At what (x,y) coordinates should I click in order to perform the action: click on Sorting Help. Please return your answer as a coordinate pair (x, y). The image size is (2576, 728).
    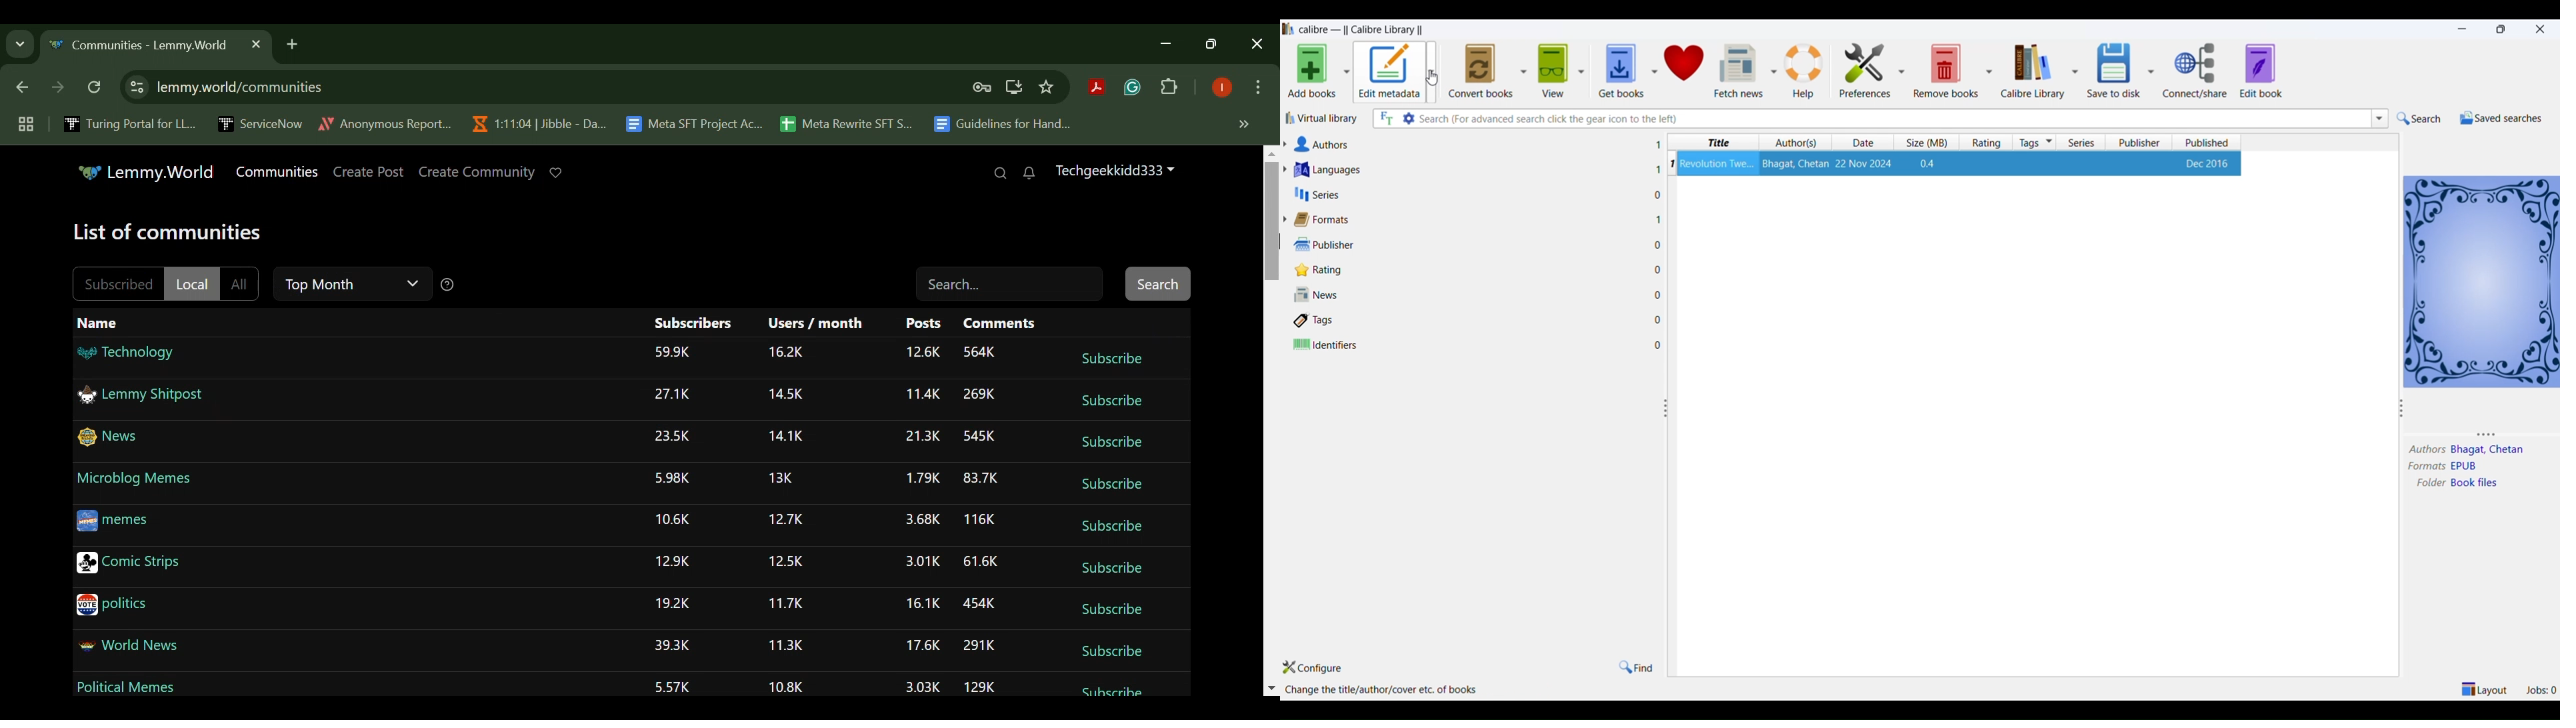
    Looking at the image, I should click on (448, 284).